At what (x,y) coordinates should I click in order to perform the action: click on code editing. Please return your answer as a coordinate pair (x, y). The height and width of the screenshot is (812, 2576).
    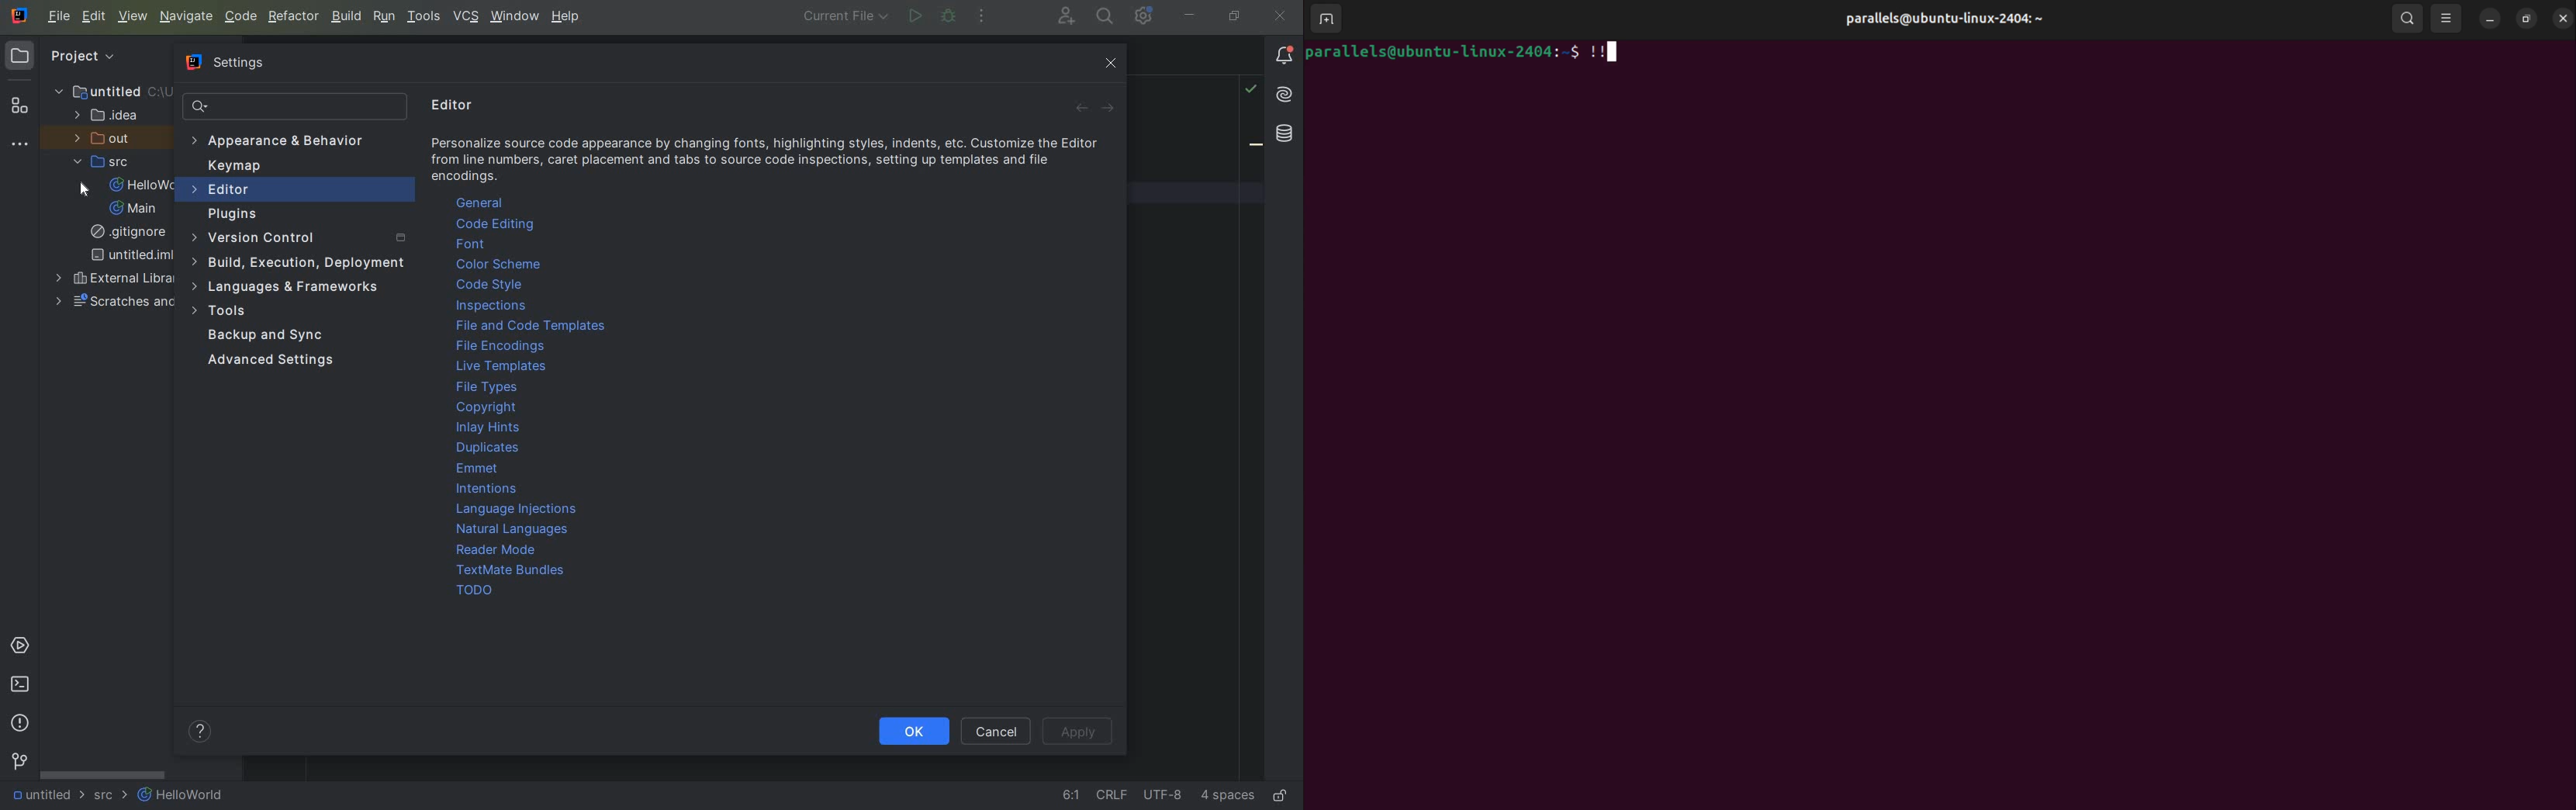
    Looking at the image, I should click on (499, 227).